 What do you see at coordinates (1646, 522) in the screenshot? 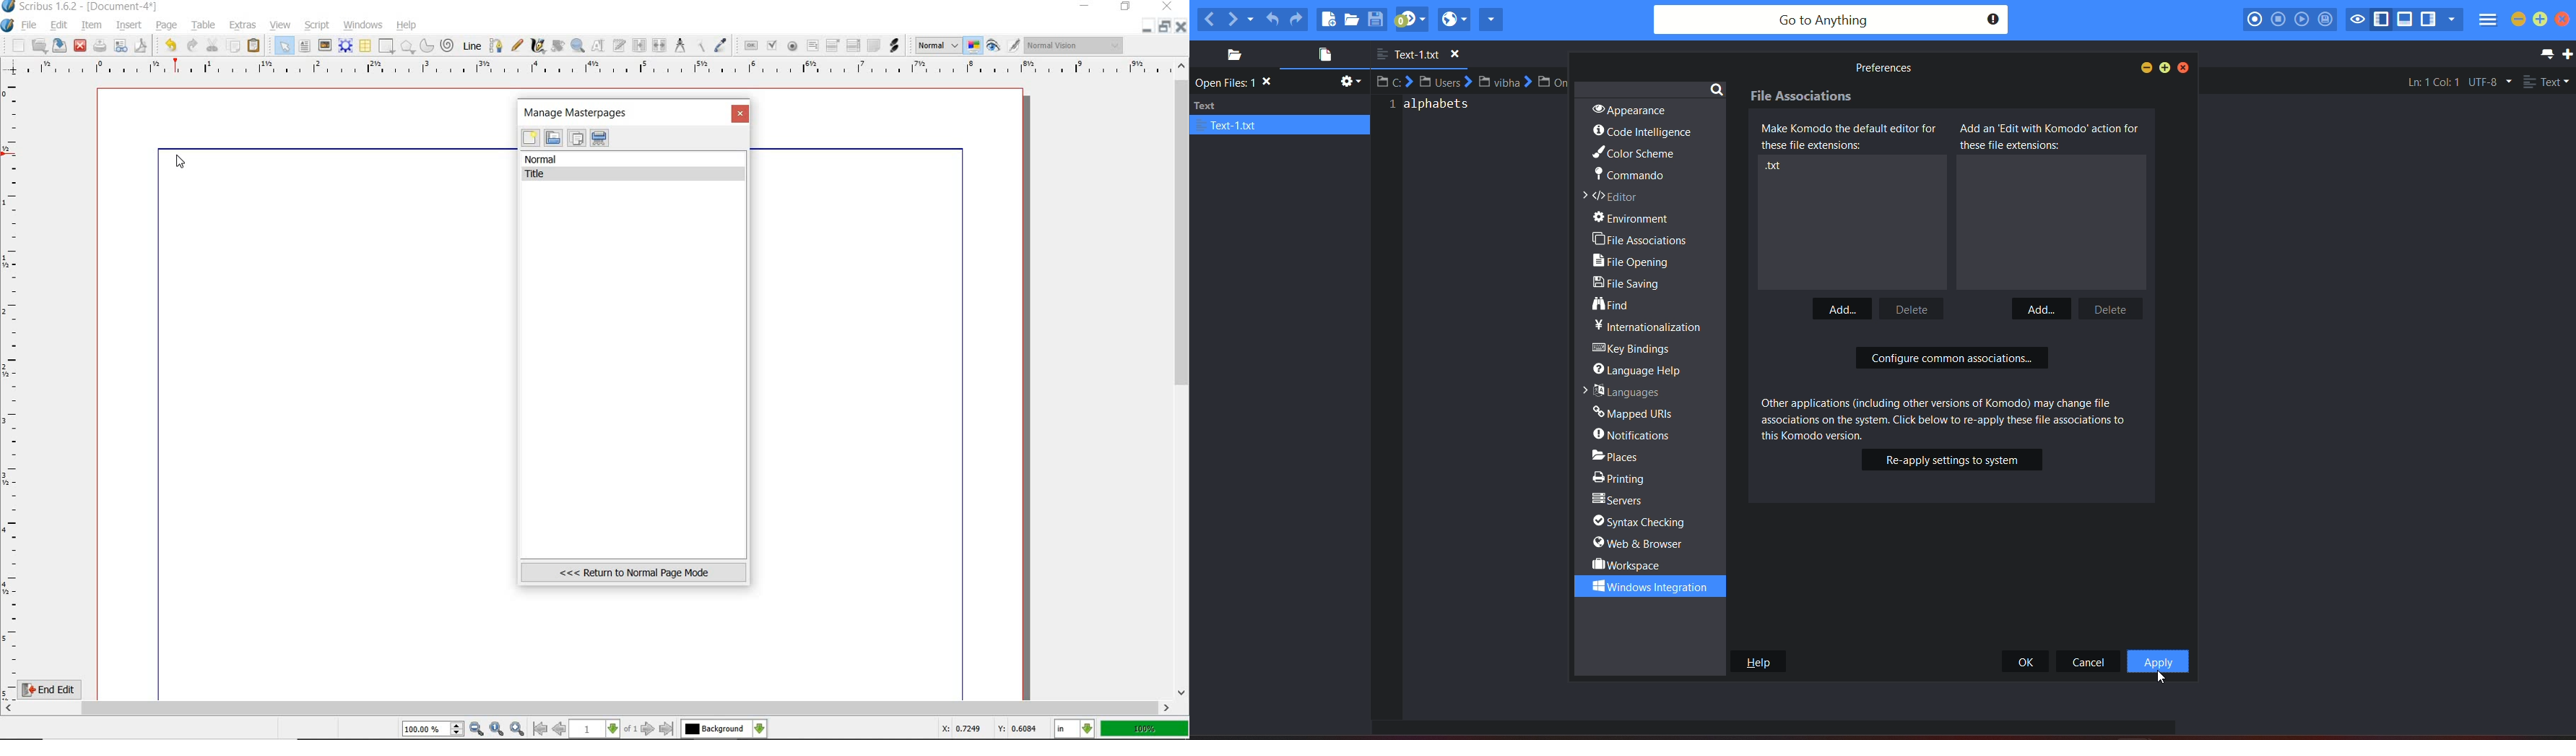
I see `syntax checking` at bounding box center [1646, 522].